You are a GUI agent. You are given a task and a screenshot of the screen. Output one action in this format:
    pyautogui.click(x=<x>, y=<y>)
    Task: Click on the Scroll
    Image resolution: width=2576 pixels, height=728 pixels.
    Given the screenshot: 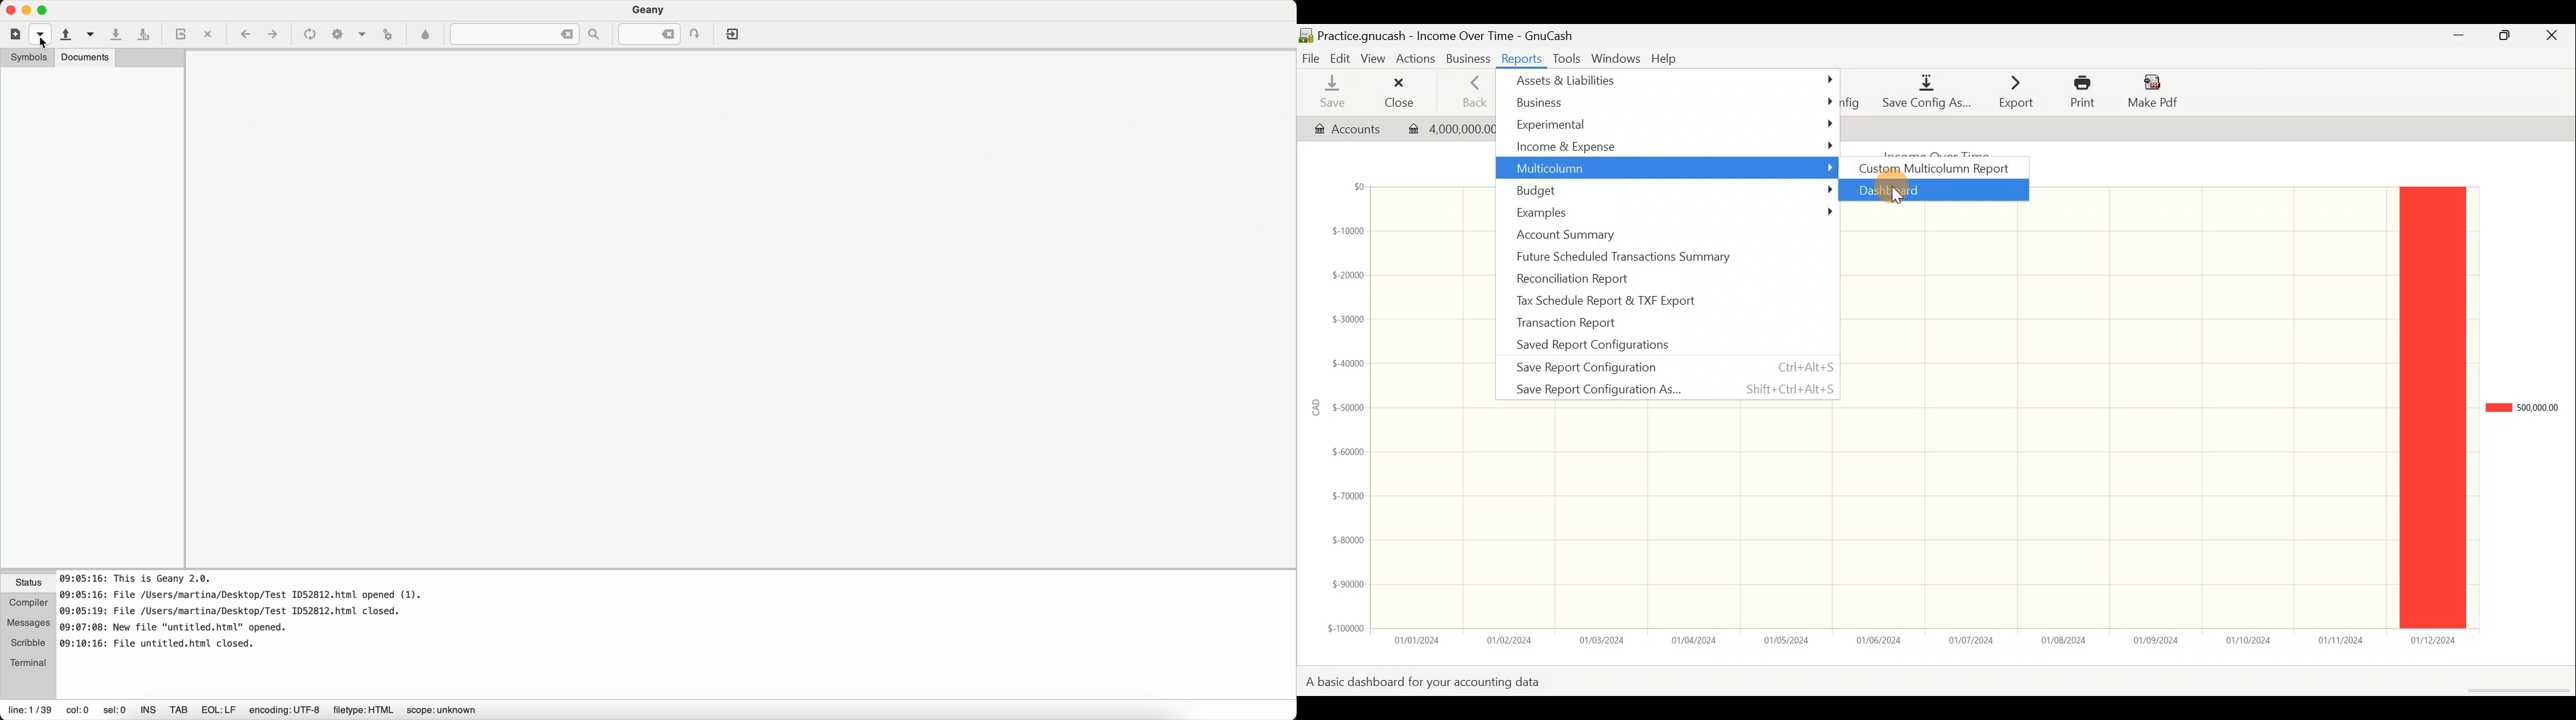 What is the action you would take?
    pyautogui.click(x=2515, y=692)
    